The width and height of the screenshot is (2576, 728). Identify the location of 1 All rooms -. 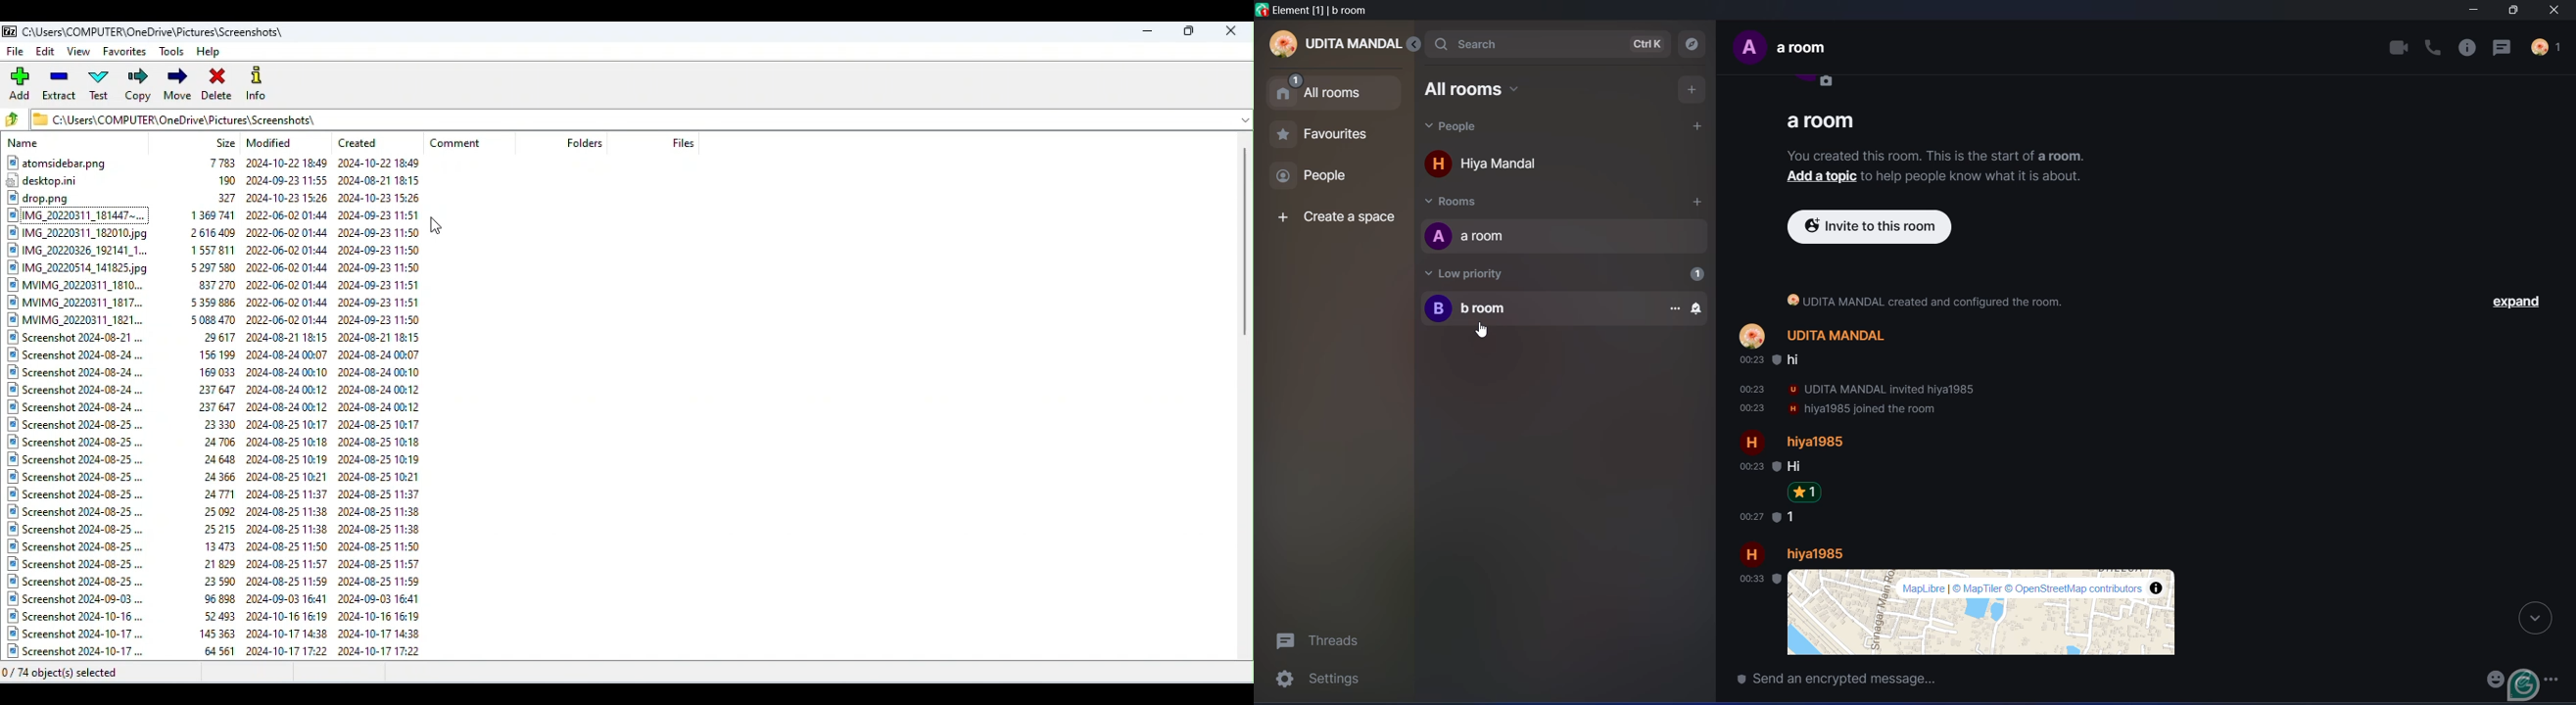
(1334, 90).